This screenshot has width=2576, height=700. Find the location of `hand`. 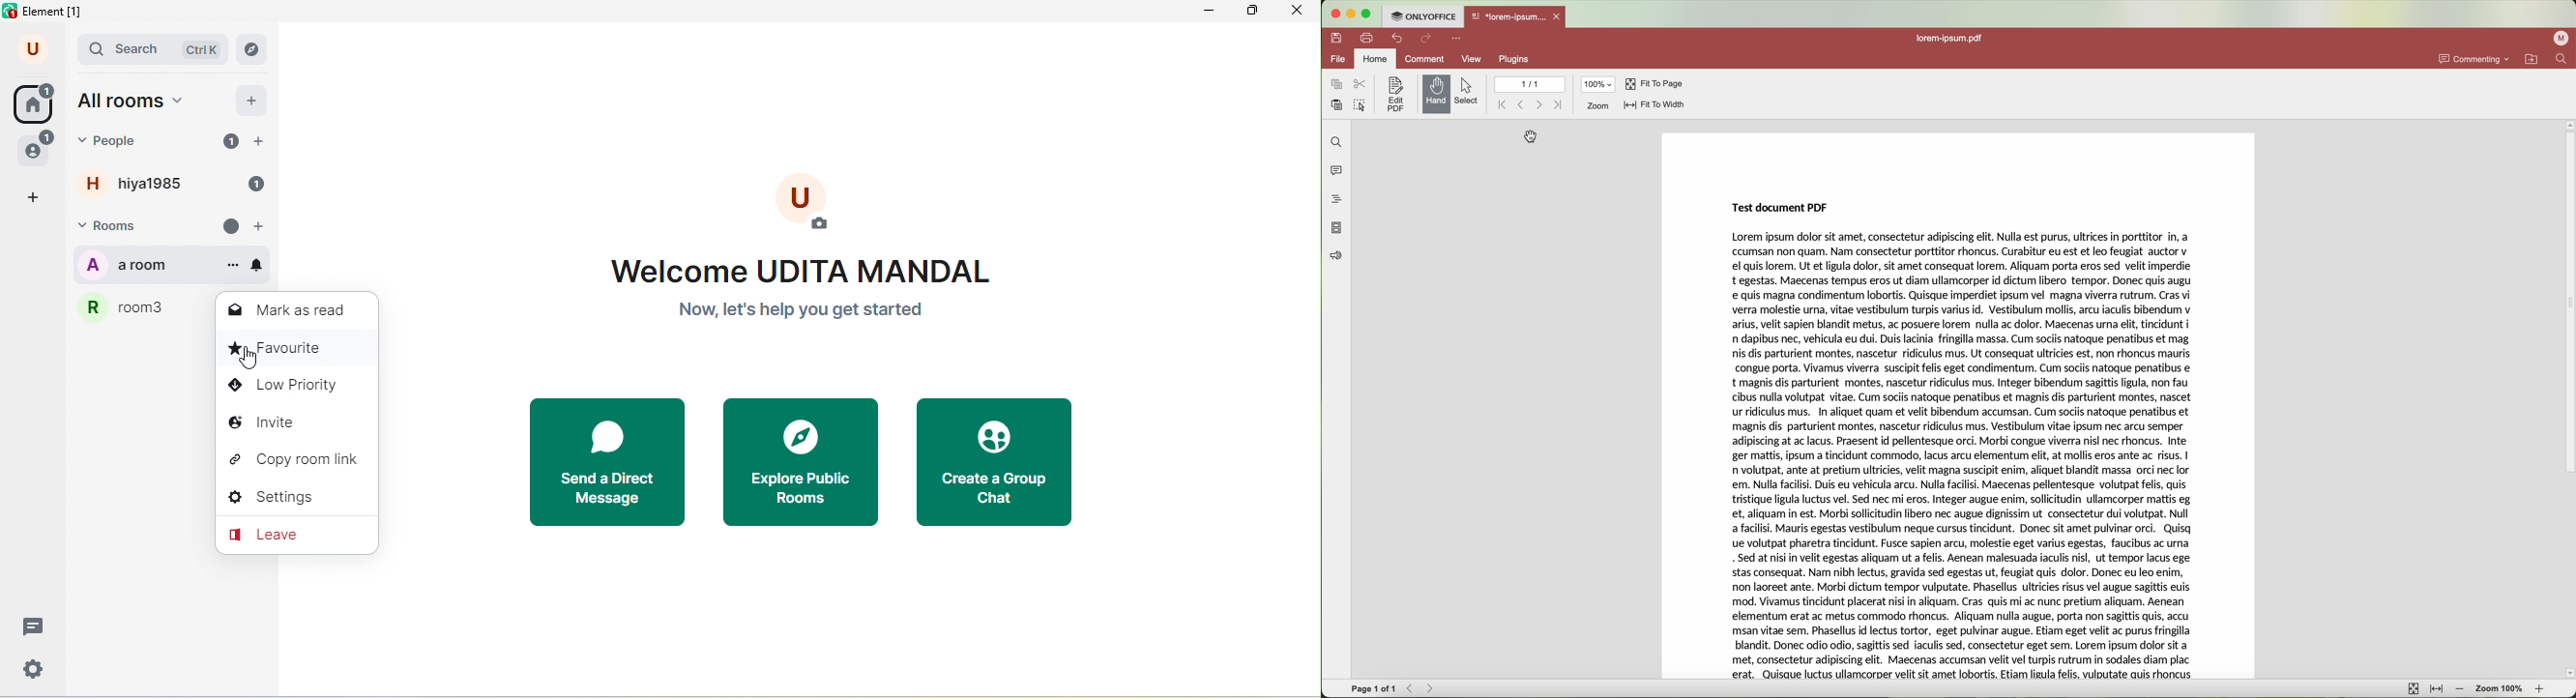

hand is located at coordinates (1436, 94).